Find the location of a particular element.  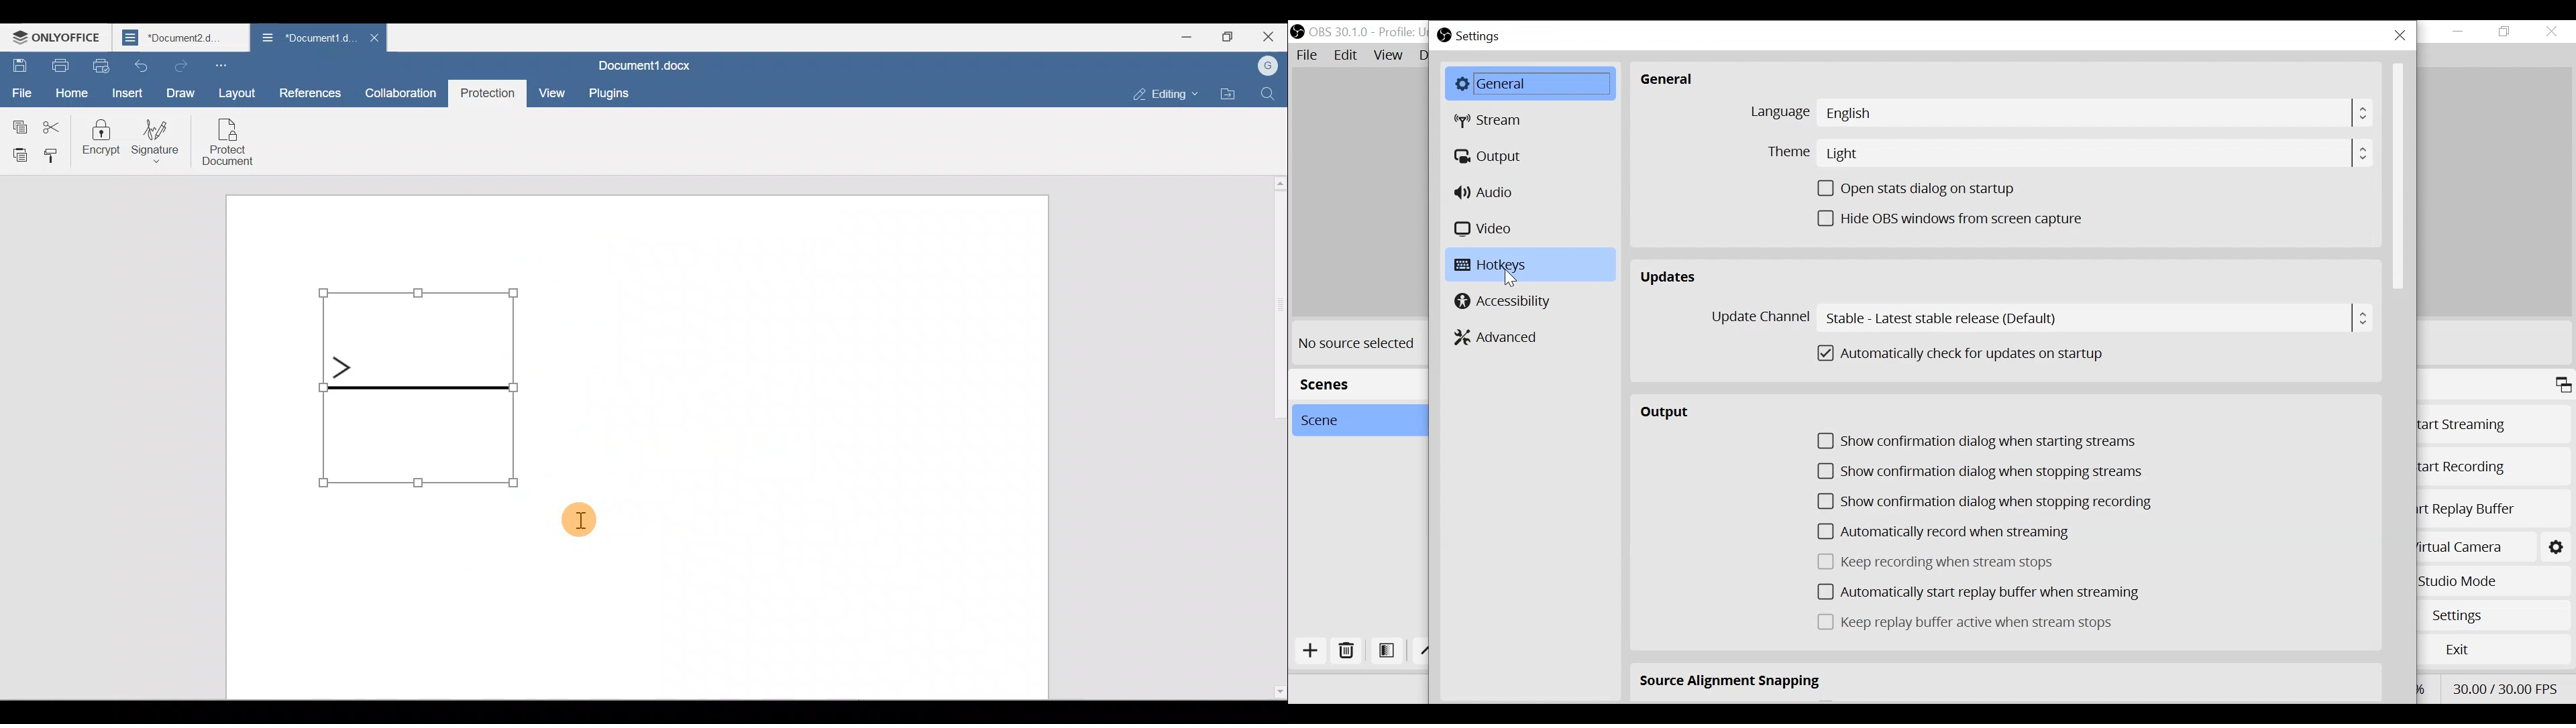

Add is located at coordinates (1313, 651).